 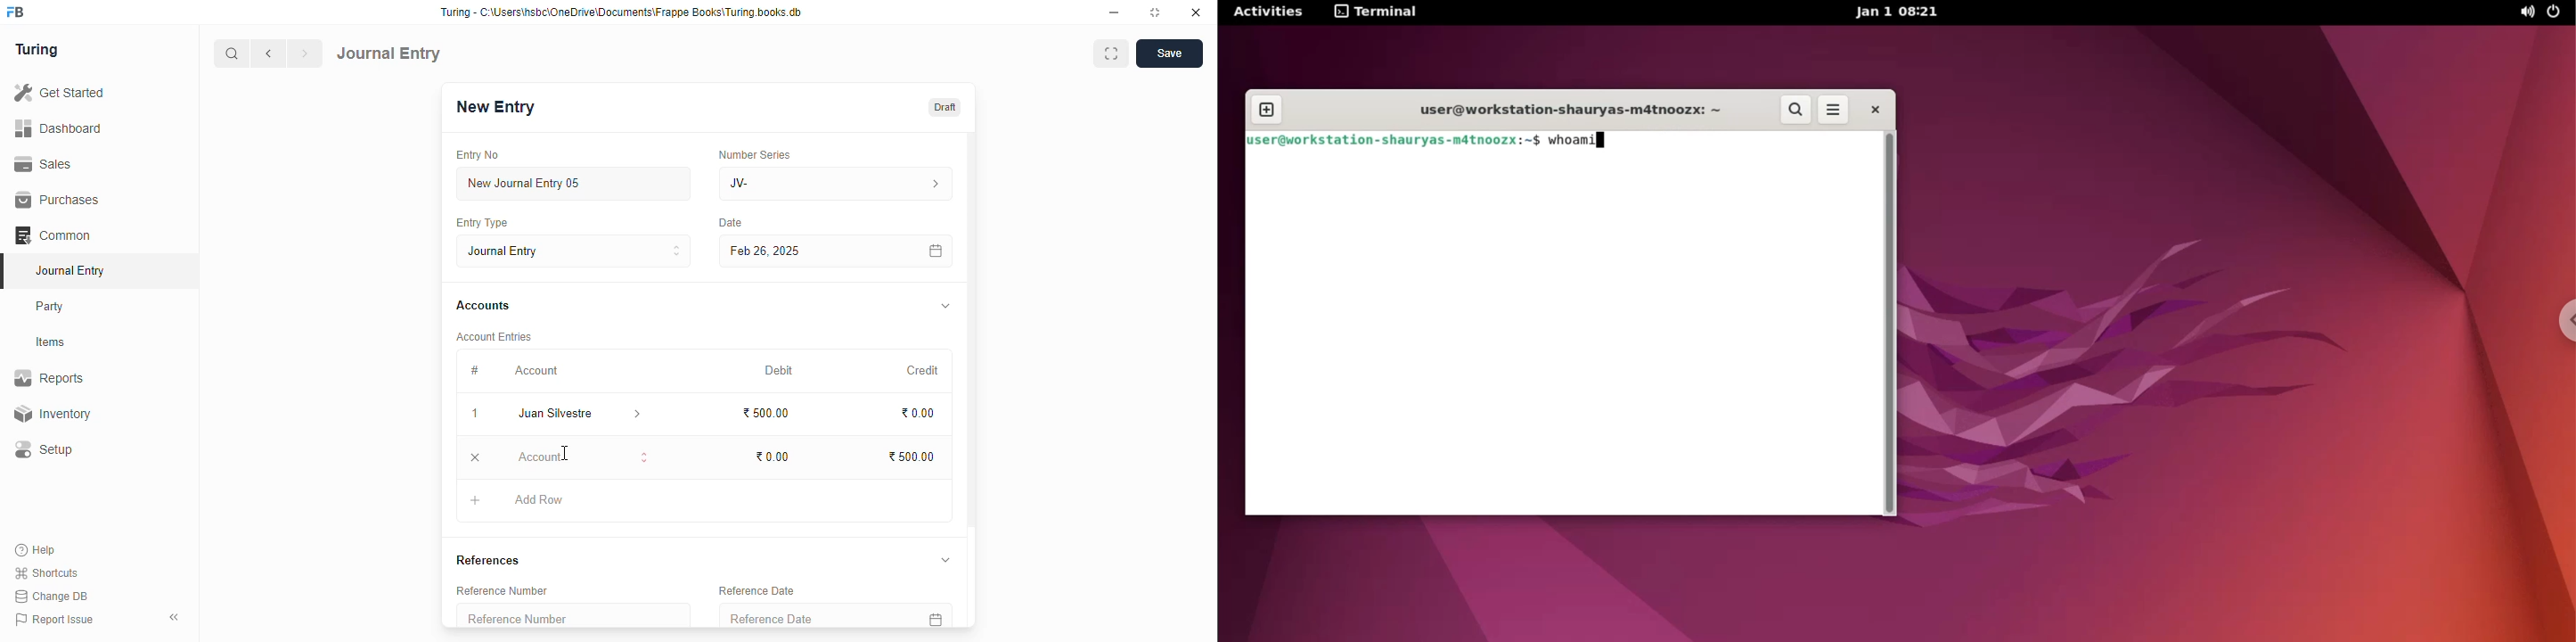 What do you see at coordinates (935, 616) in the screenshot?
I see `calendar icon` at bounding box center [935, 616].